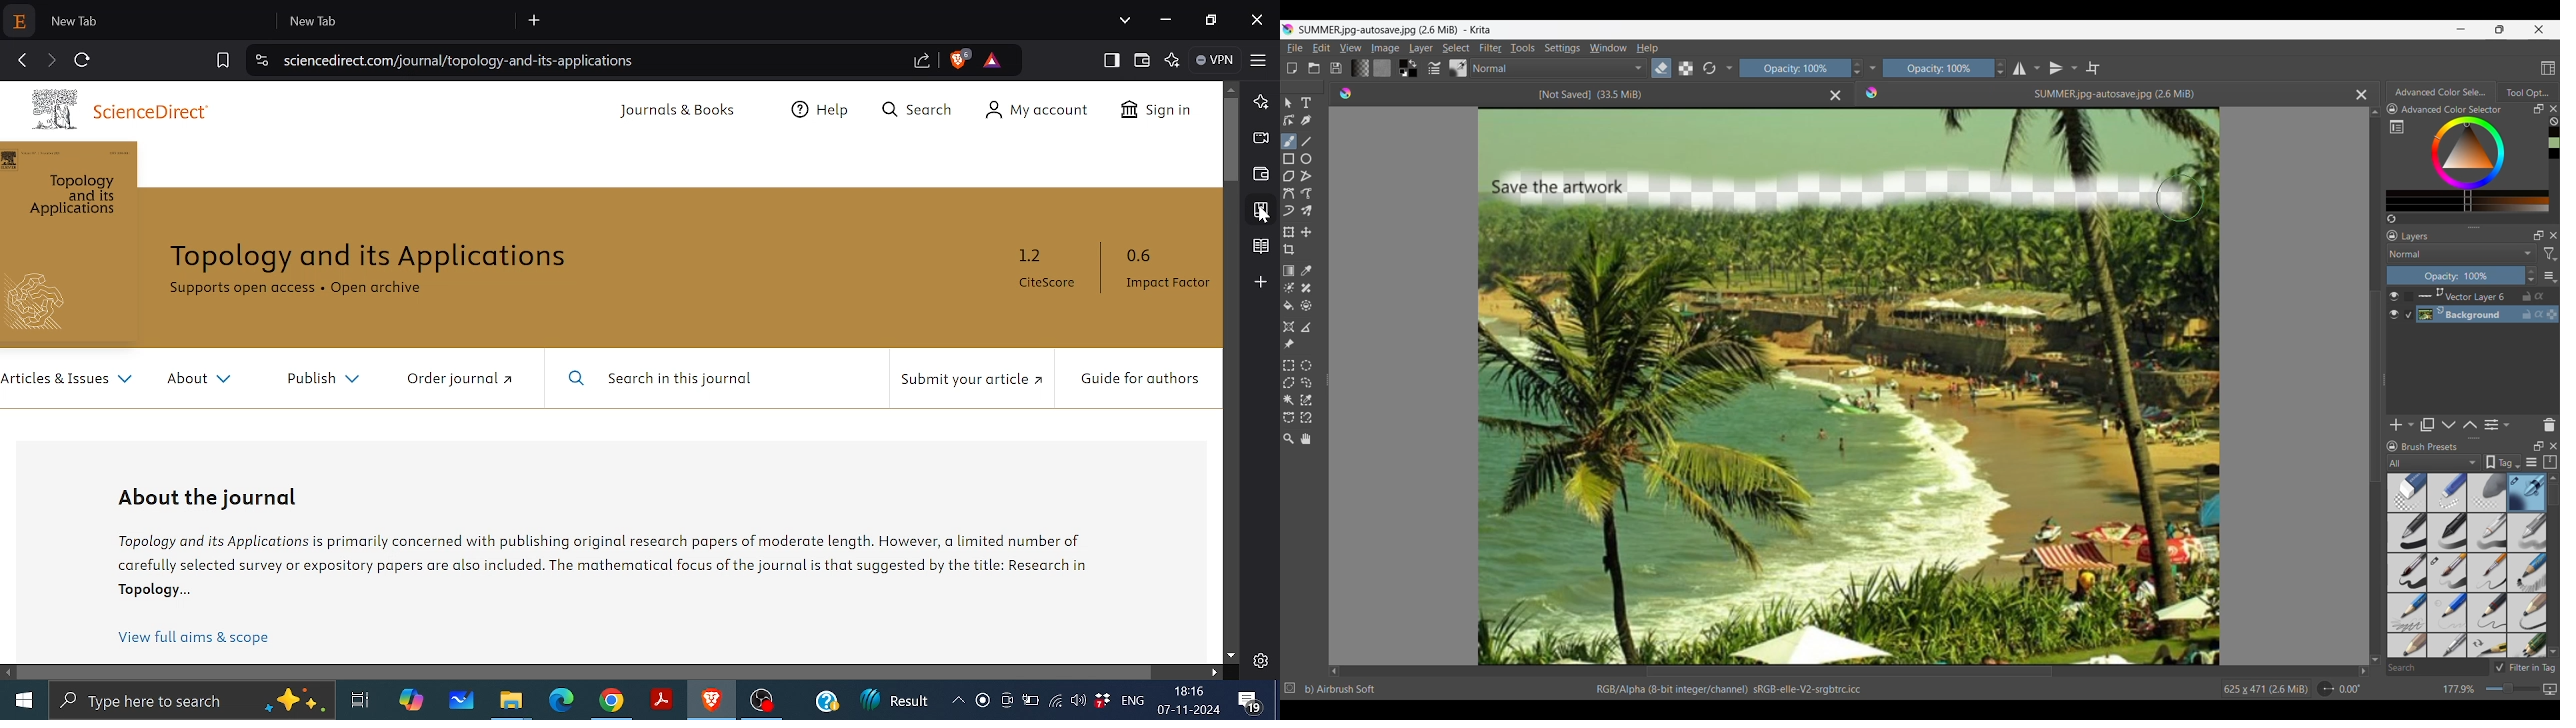 This screenshot has height=728, width=2576. Describe the element at coordinates (1232, 655) in the screenshot. I see `Move down` at that location.